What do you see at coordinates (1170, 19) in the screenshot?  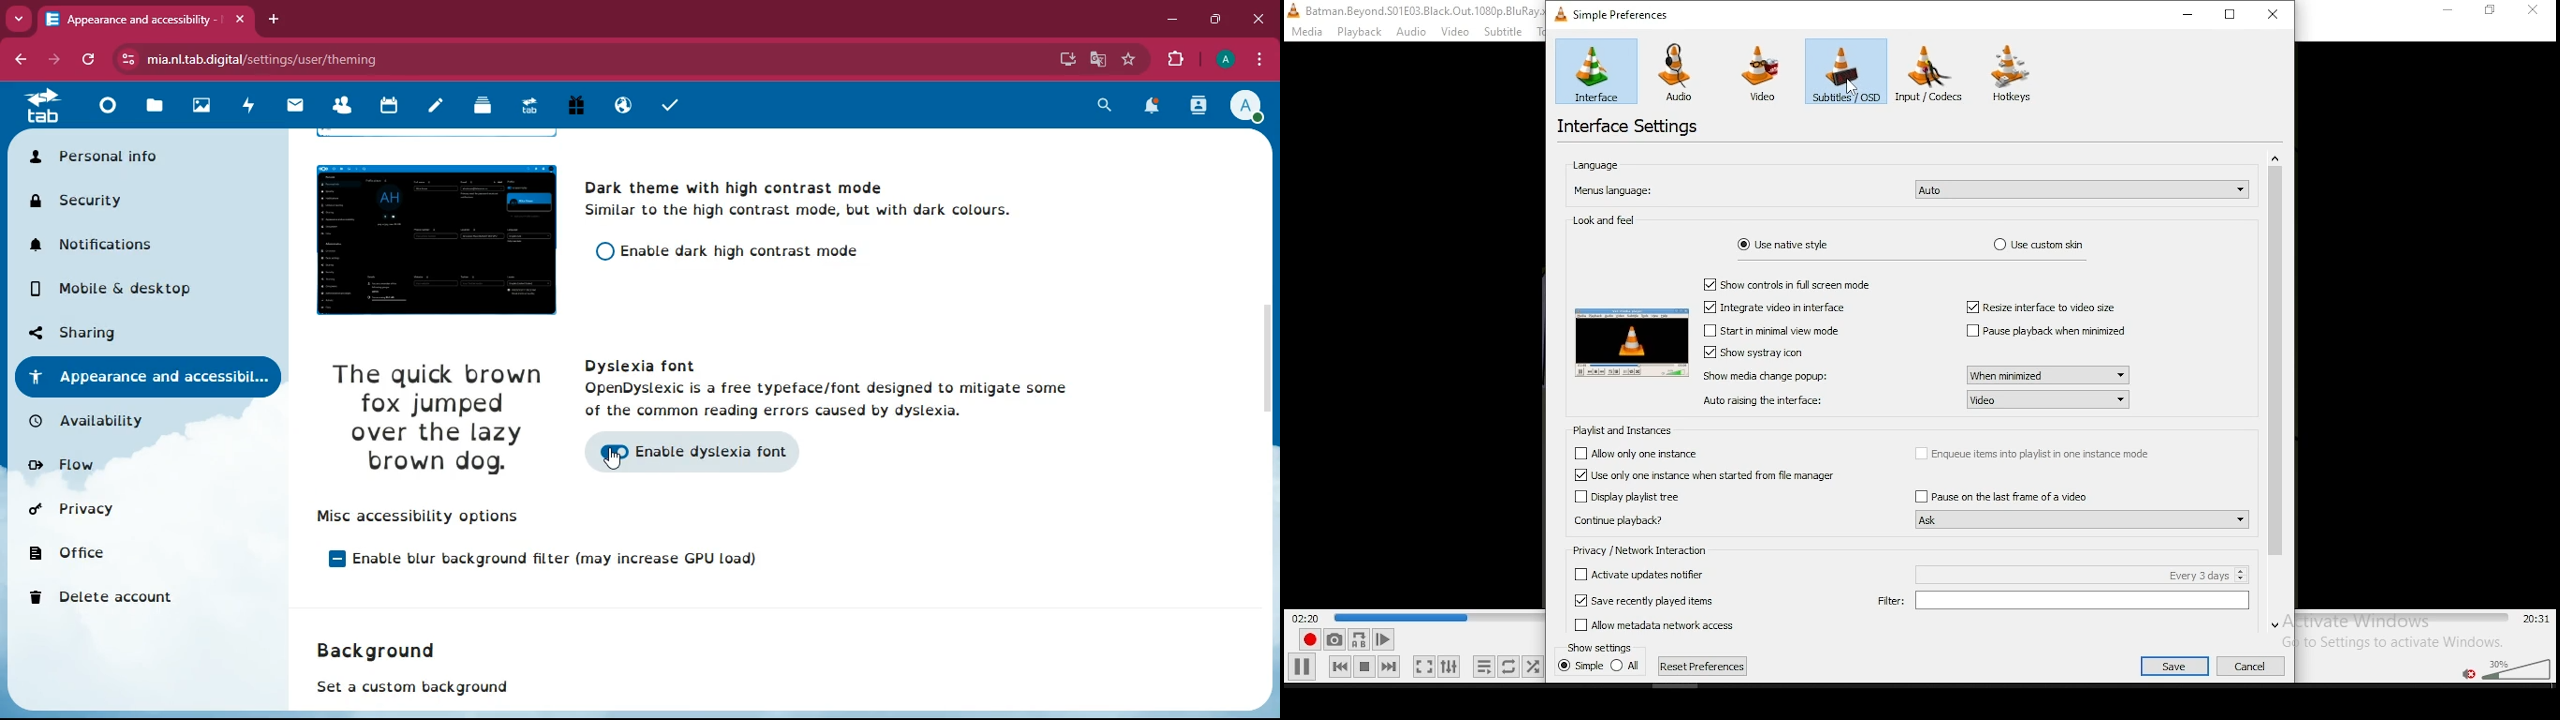 I see `minimize` at bounding box center [1170, 19].